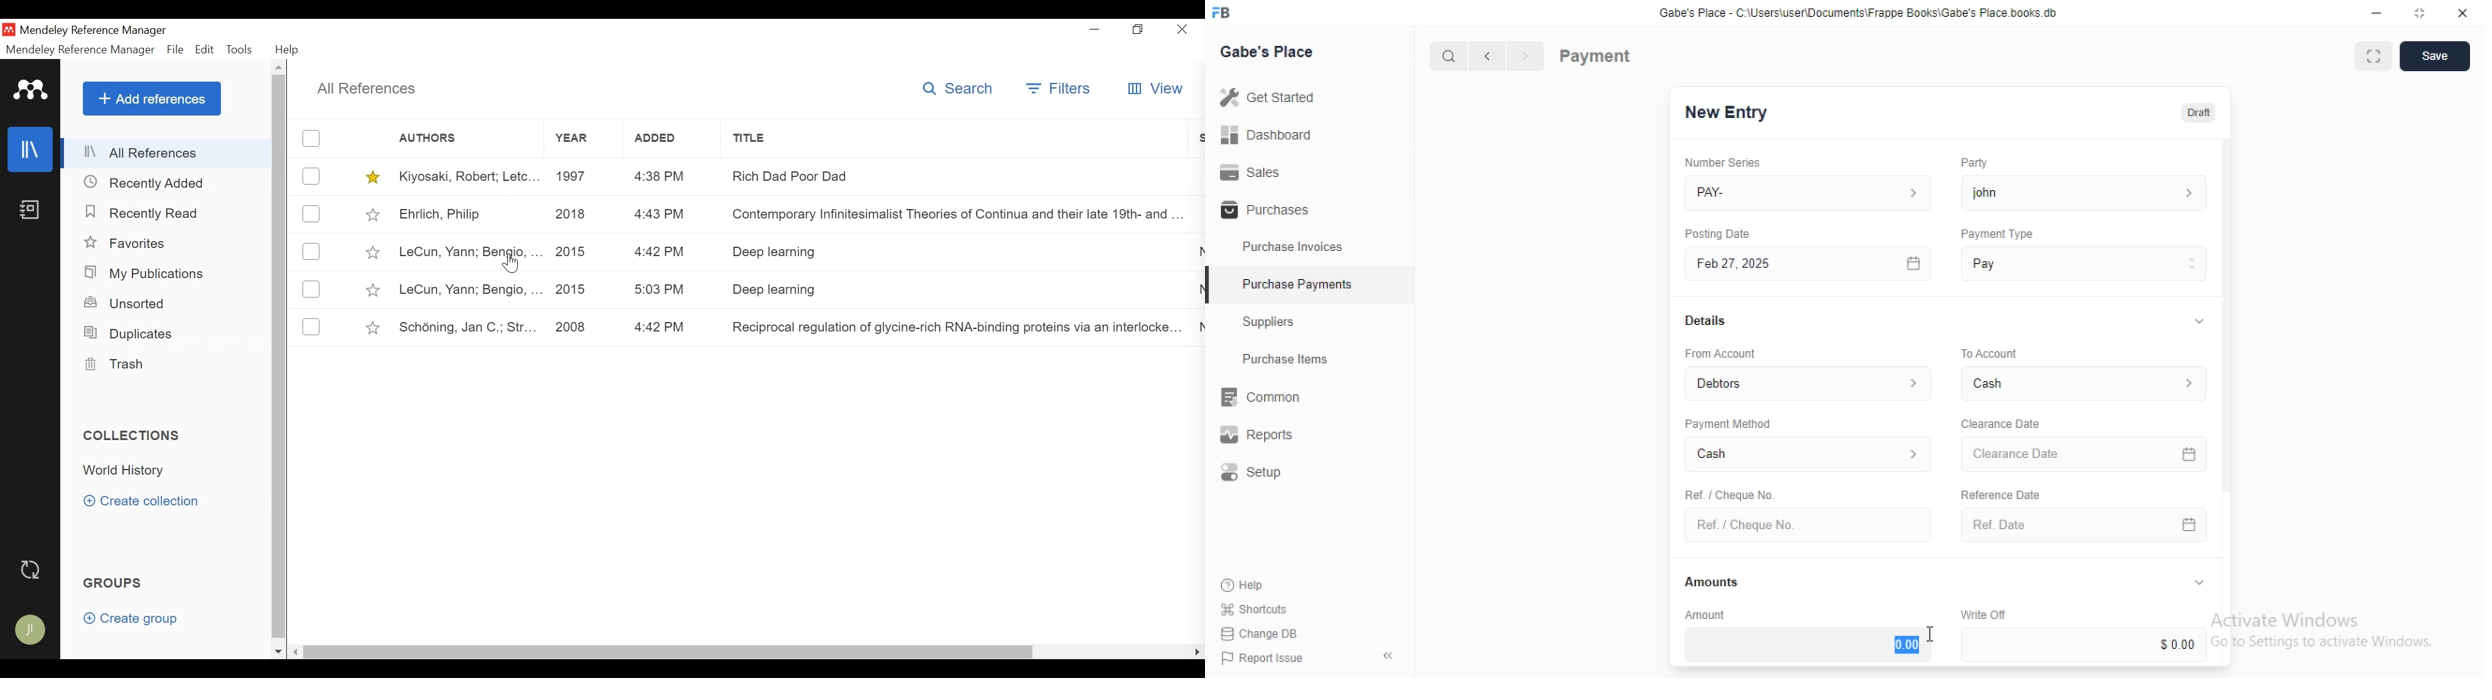 This screenshot has width=2492, height=700. Describe the element at coordinates (1293, 247) in the screenshot. I see `Purchase Invoices` at that location.